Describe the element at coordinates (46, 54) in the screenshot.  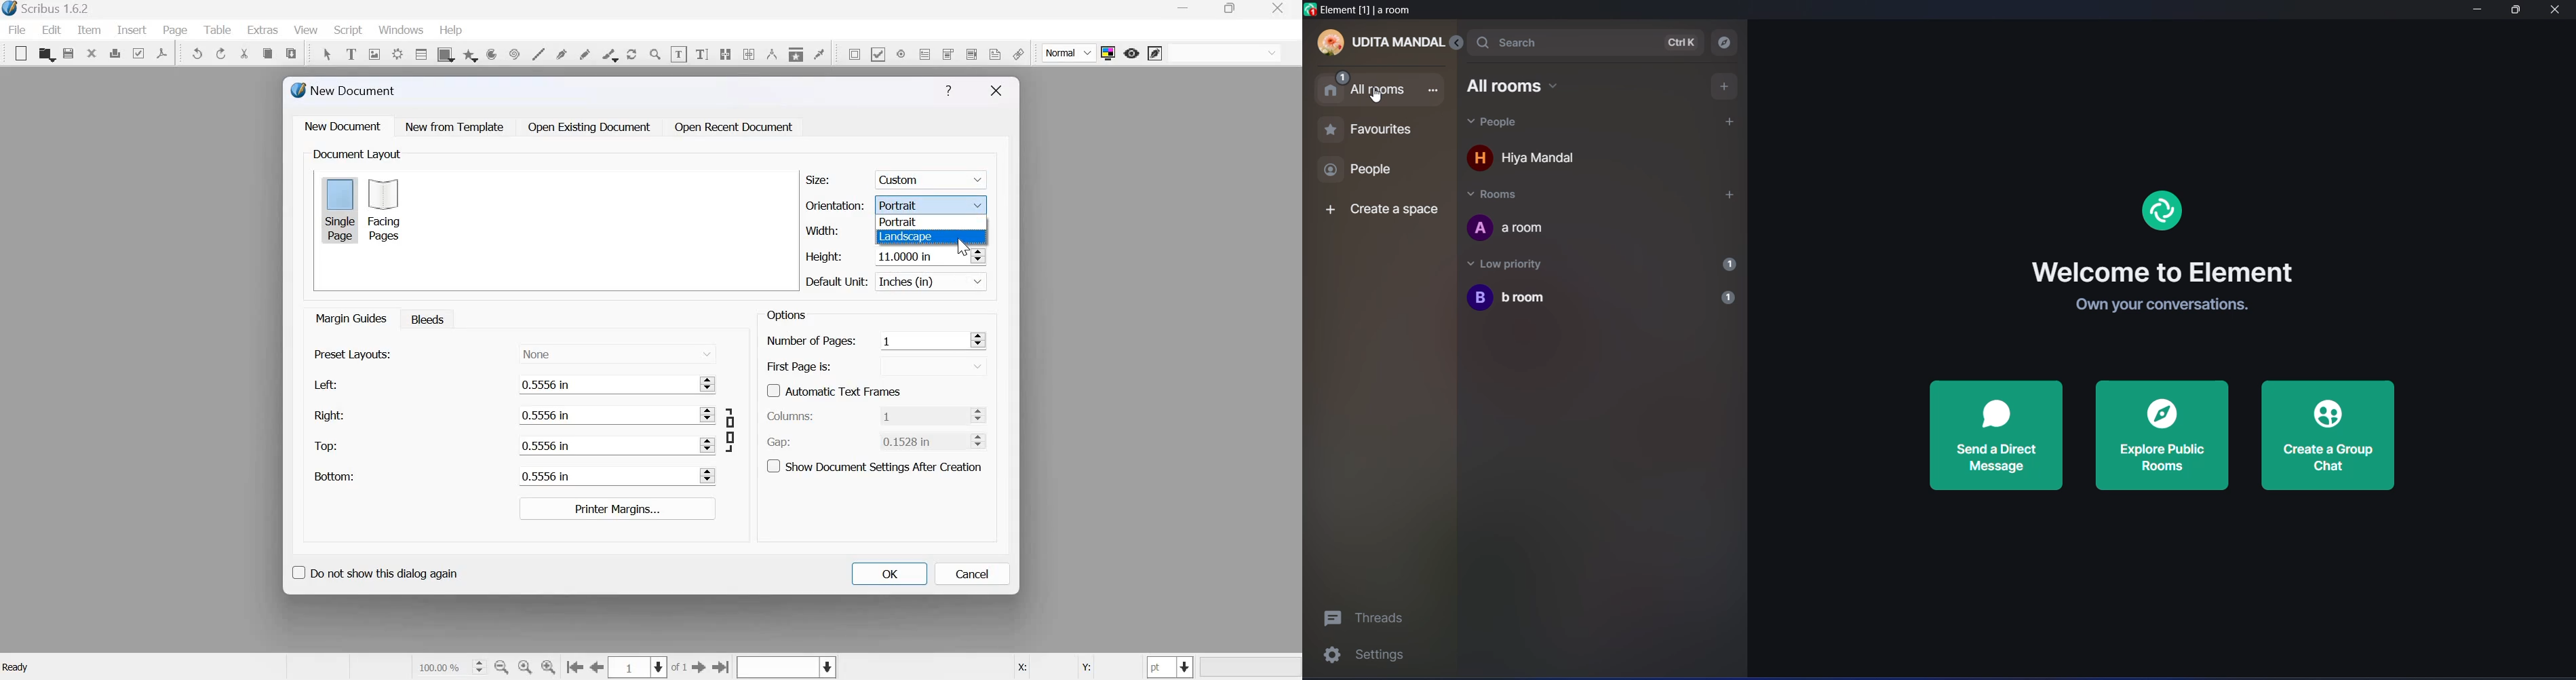
I see `open` at that location.